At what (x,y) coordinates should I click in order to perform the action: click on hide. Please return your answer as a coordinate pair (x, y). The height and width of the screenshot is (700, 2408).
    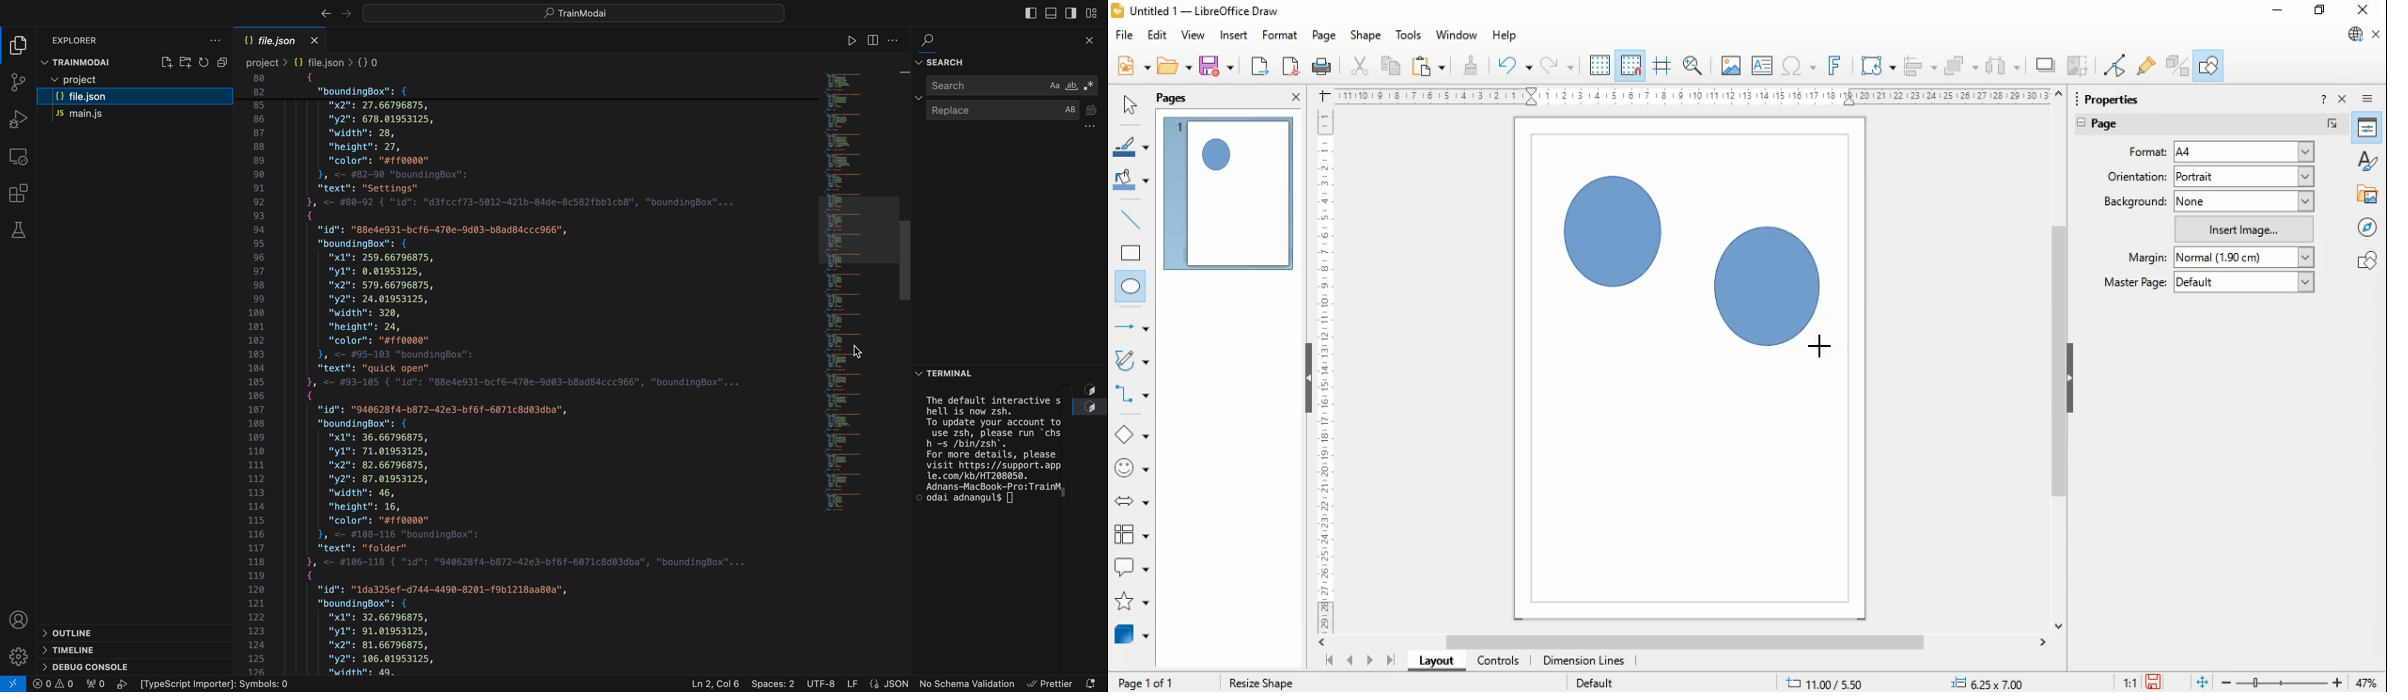
    Looking at the image, I should click on (2069, 379).